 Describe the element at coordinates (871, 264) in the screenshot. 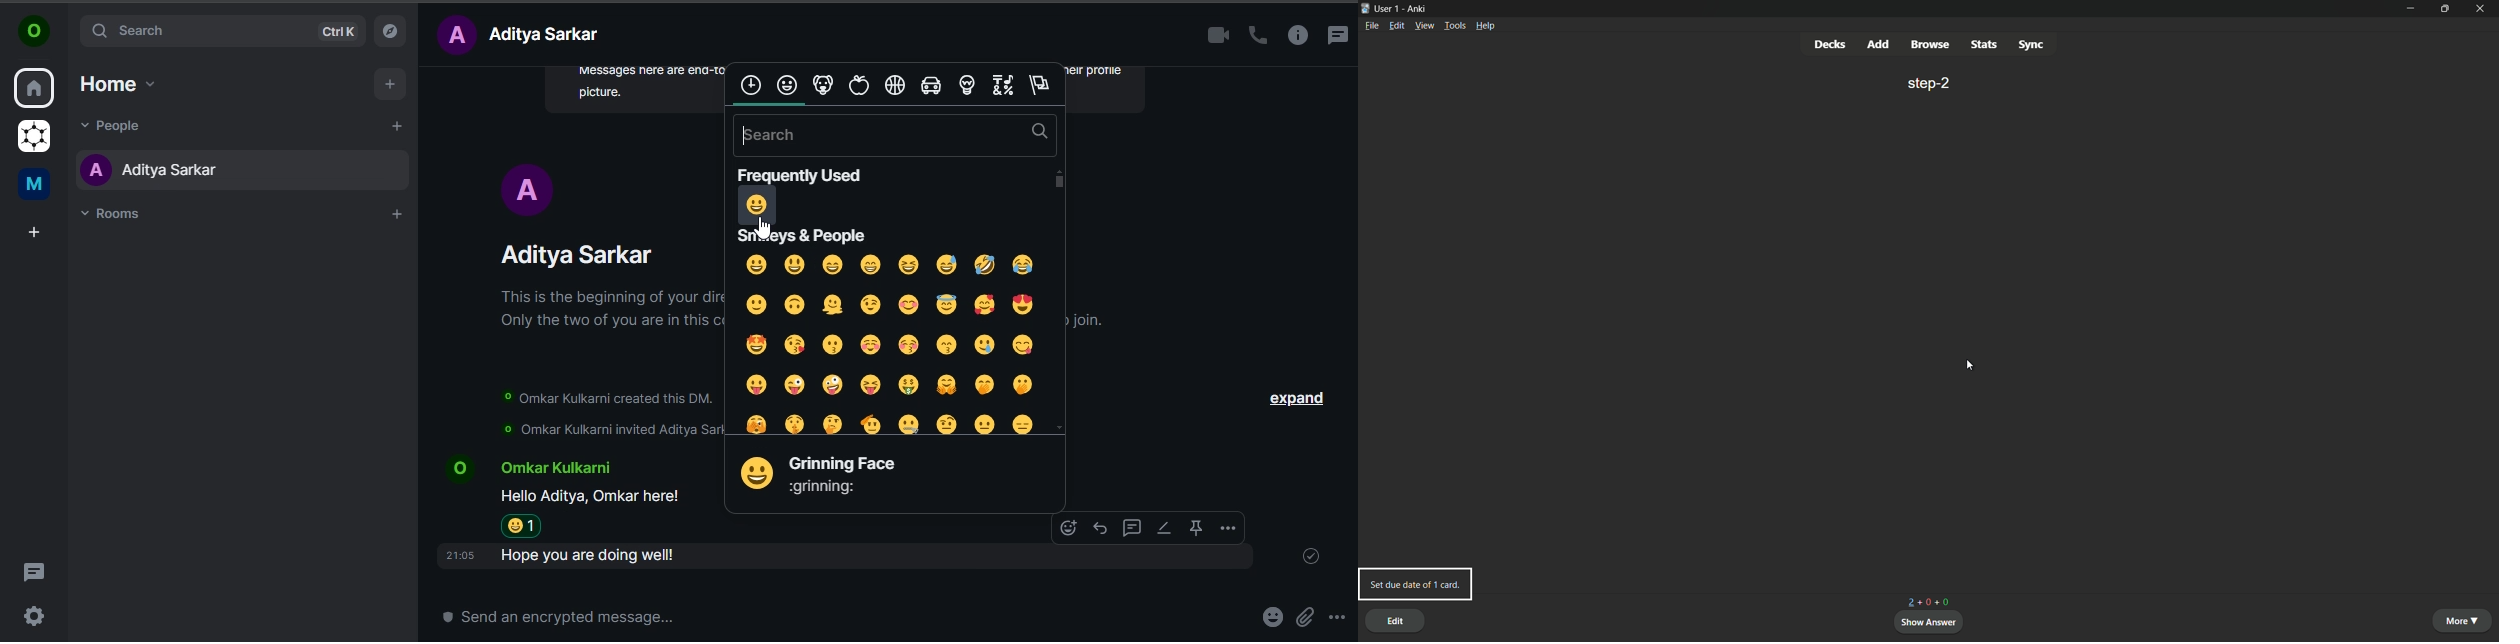

I see `beaming face with smiling face` at that location.